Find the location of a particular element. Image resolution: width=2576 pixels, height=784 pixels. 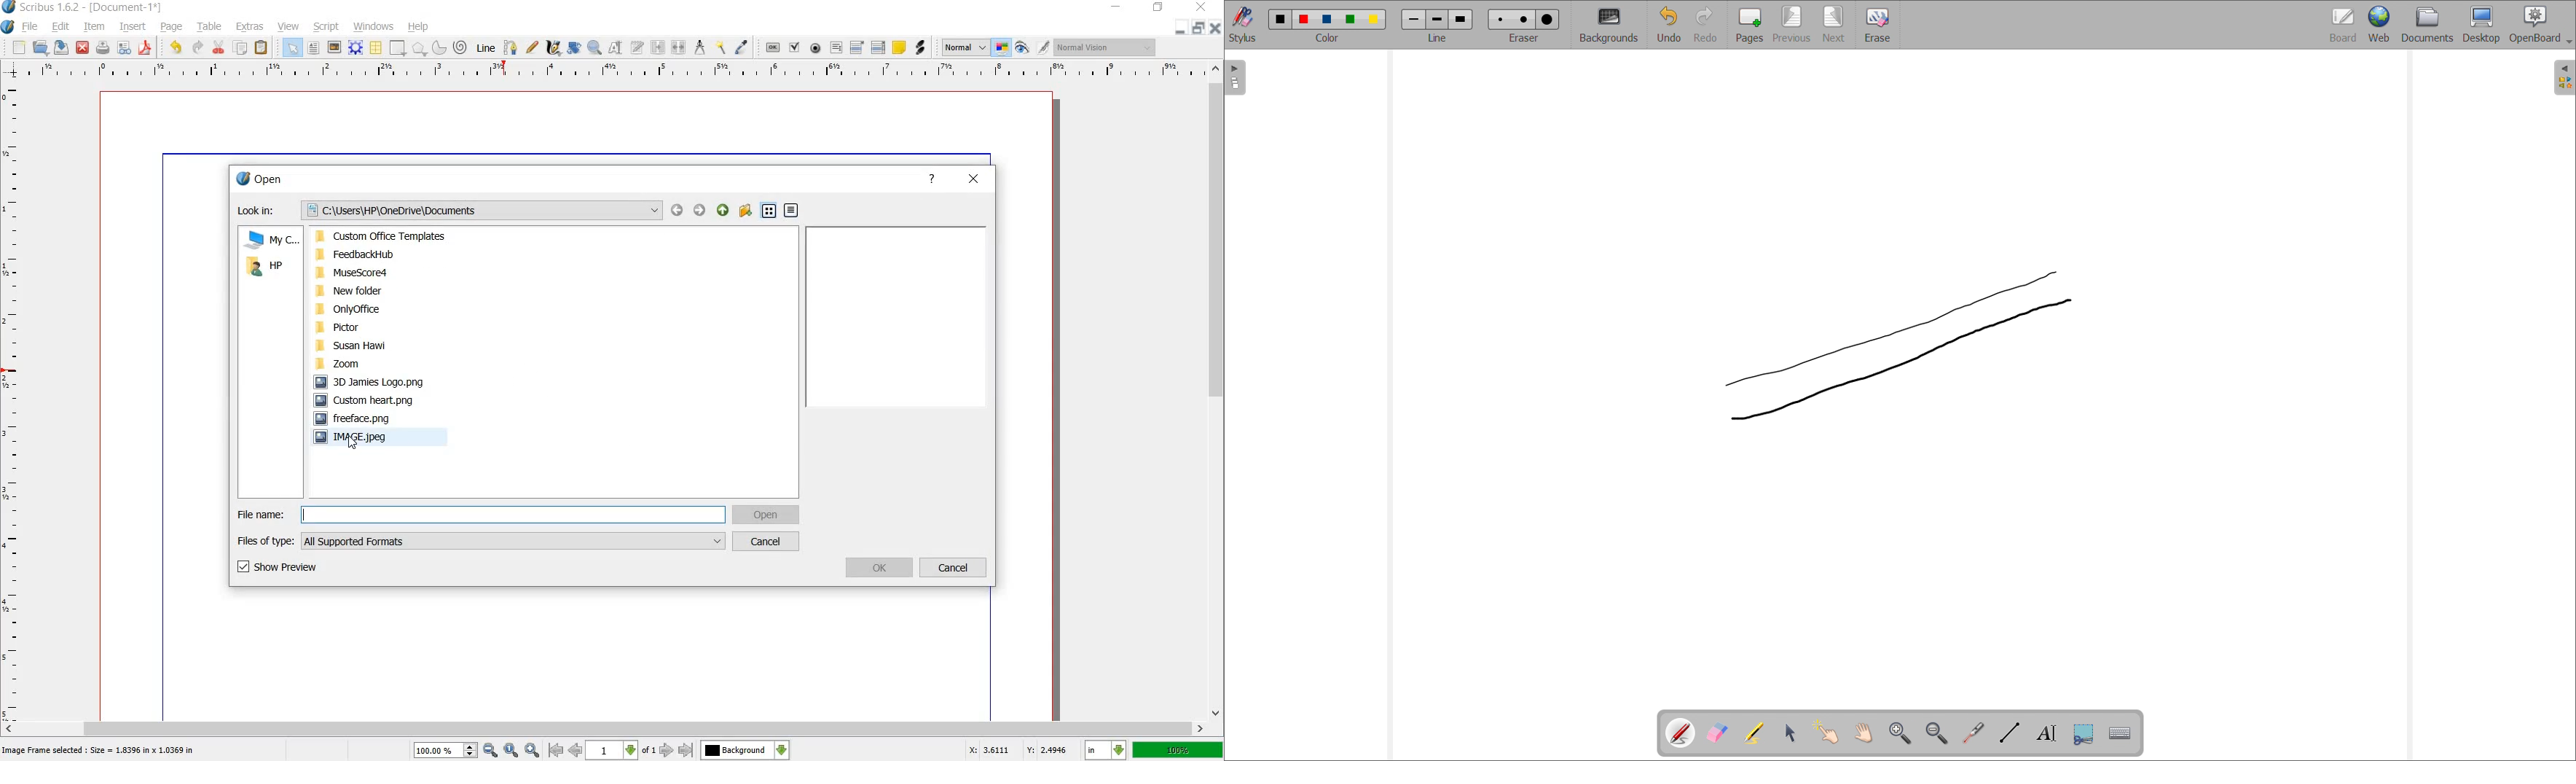

restore document is located at coordinates (1199, 27).